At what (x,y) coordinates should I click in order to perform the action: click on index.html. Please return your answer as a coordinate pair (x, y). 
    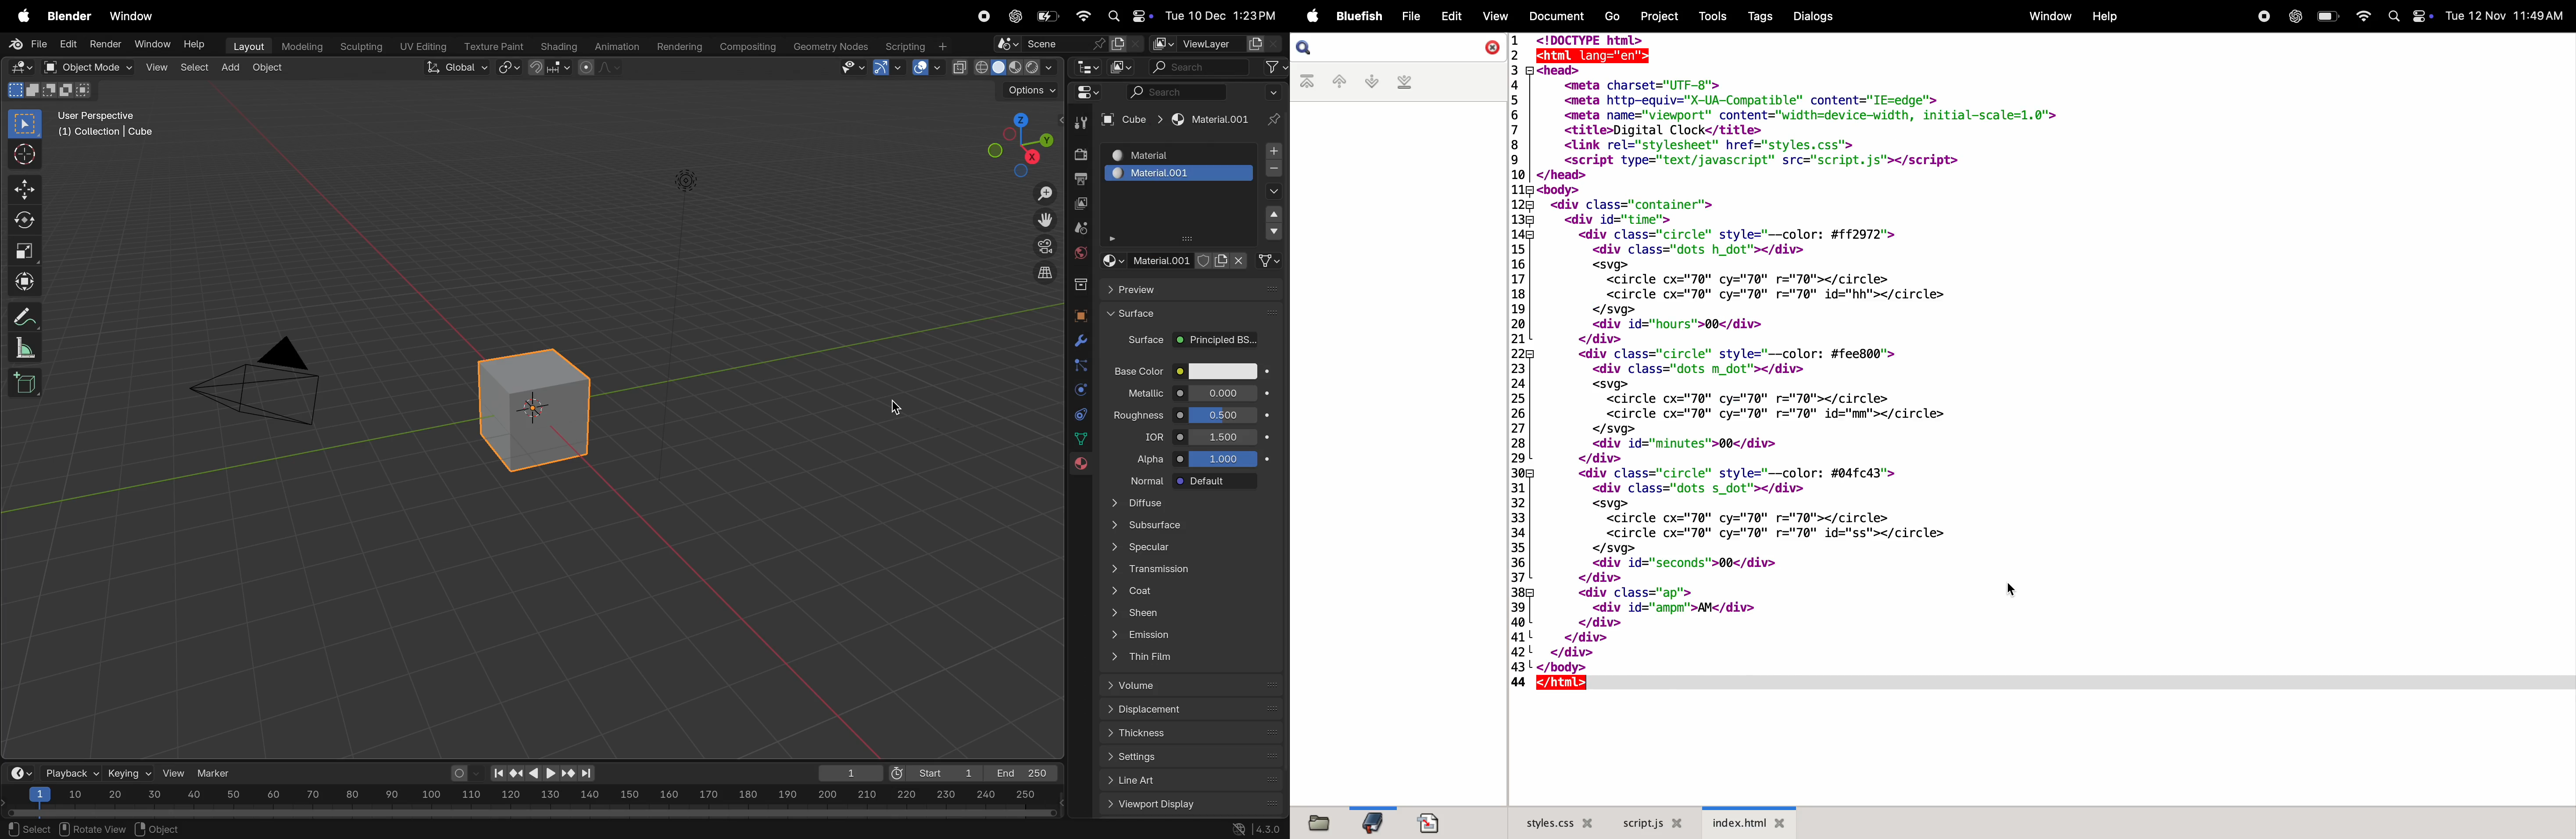
    Looking at the image, I should click on (1748, 821).